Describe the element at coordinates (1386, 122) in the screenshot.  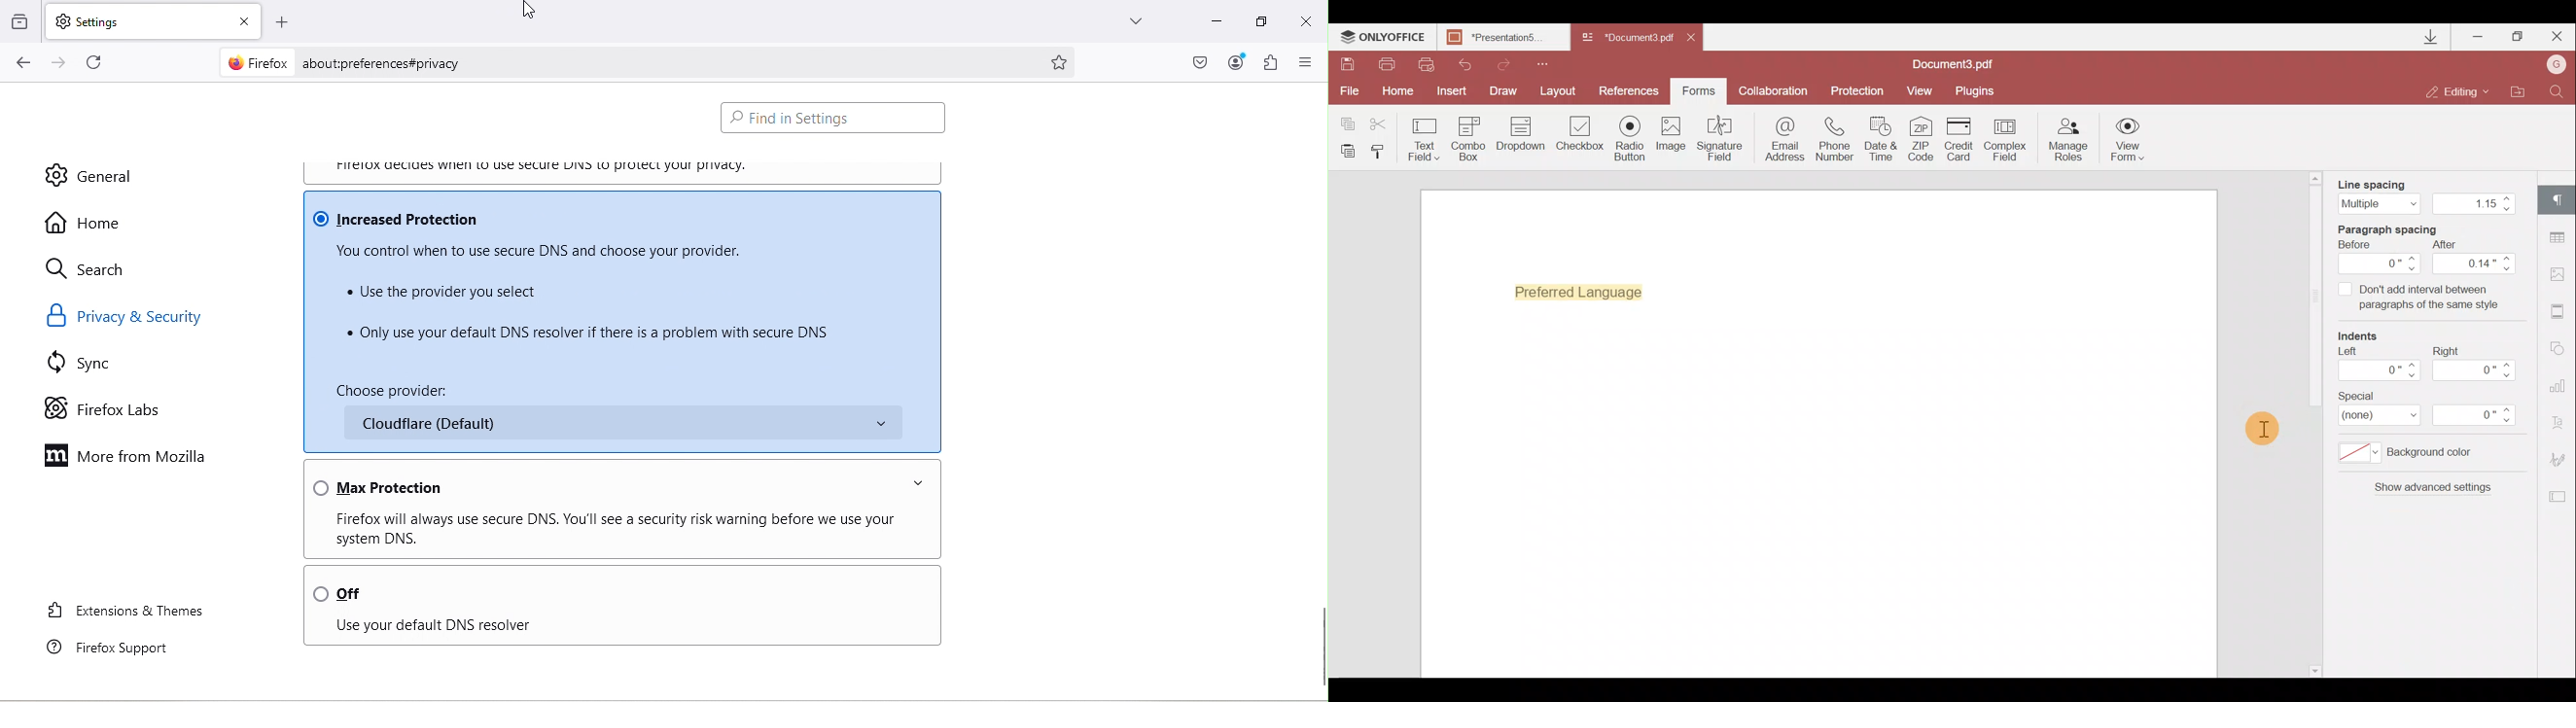
I see `Cut` at that location.